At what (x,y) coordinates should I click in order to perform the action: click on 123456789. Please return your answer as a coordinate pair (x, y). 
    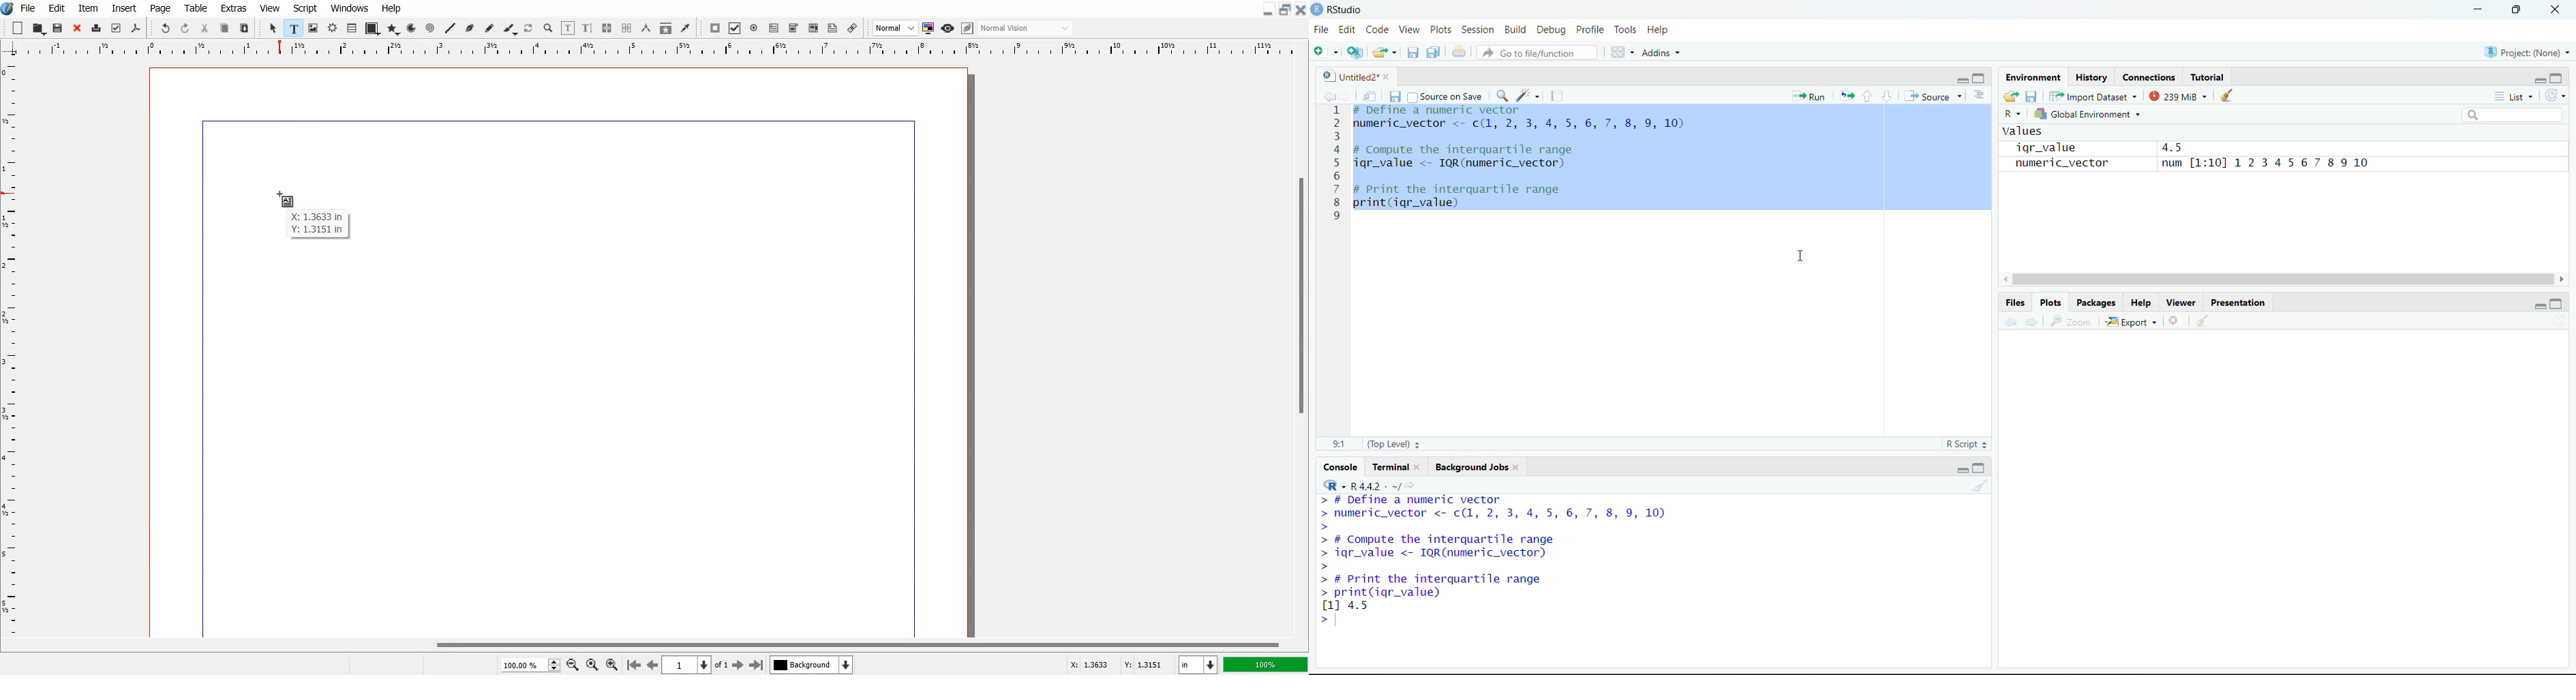
    Looking at the image, I should click on (1335, 167).